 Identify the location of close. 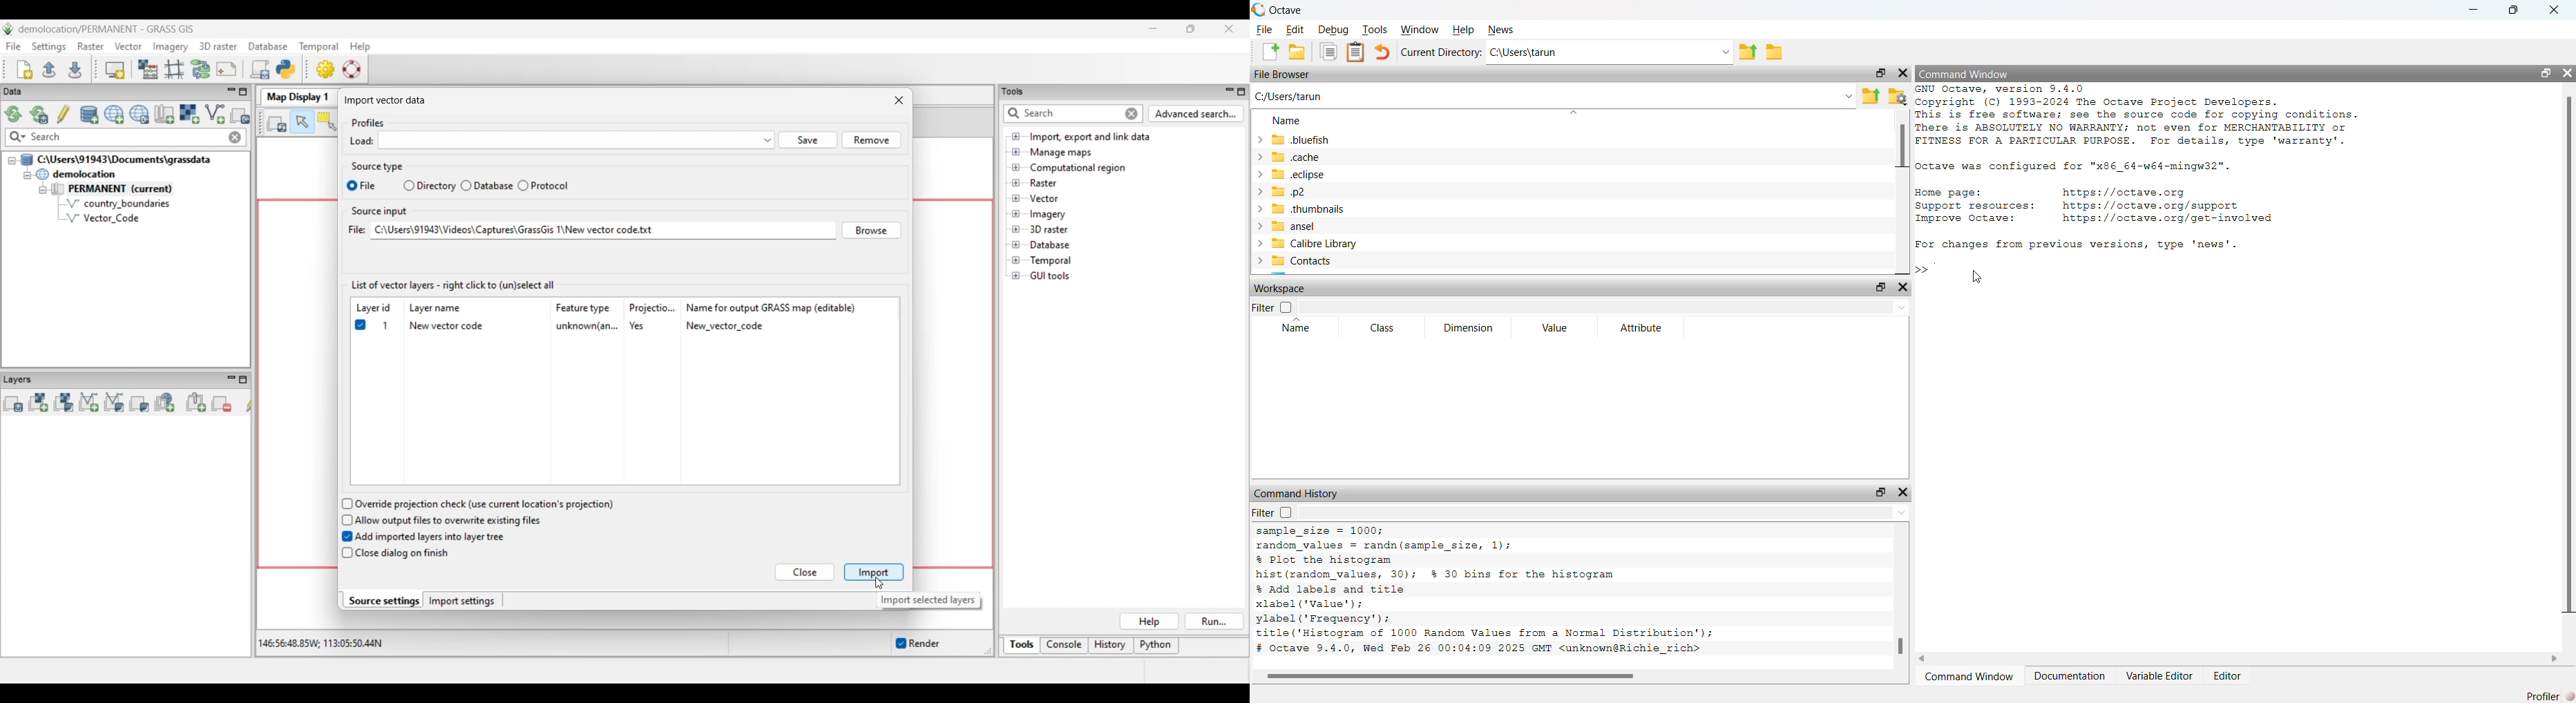
(1903, 492).